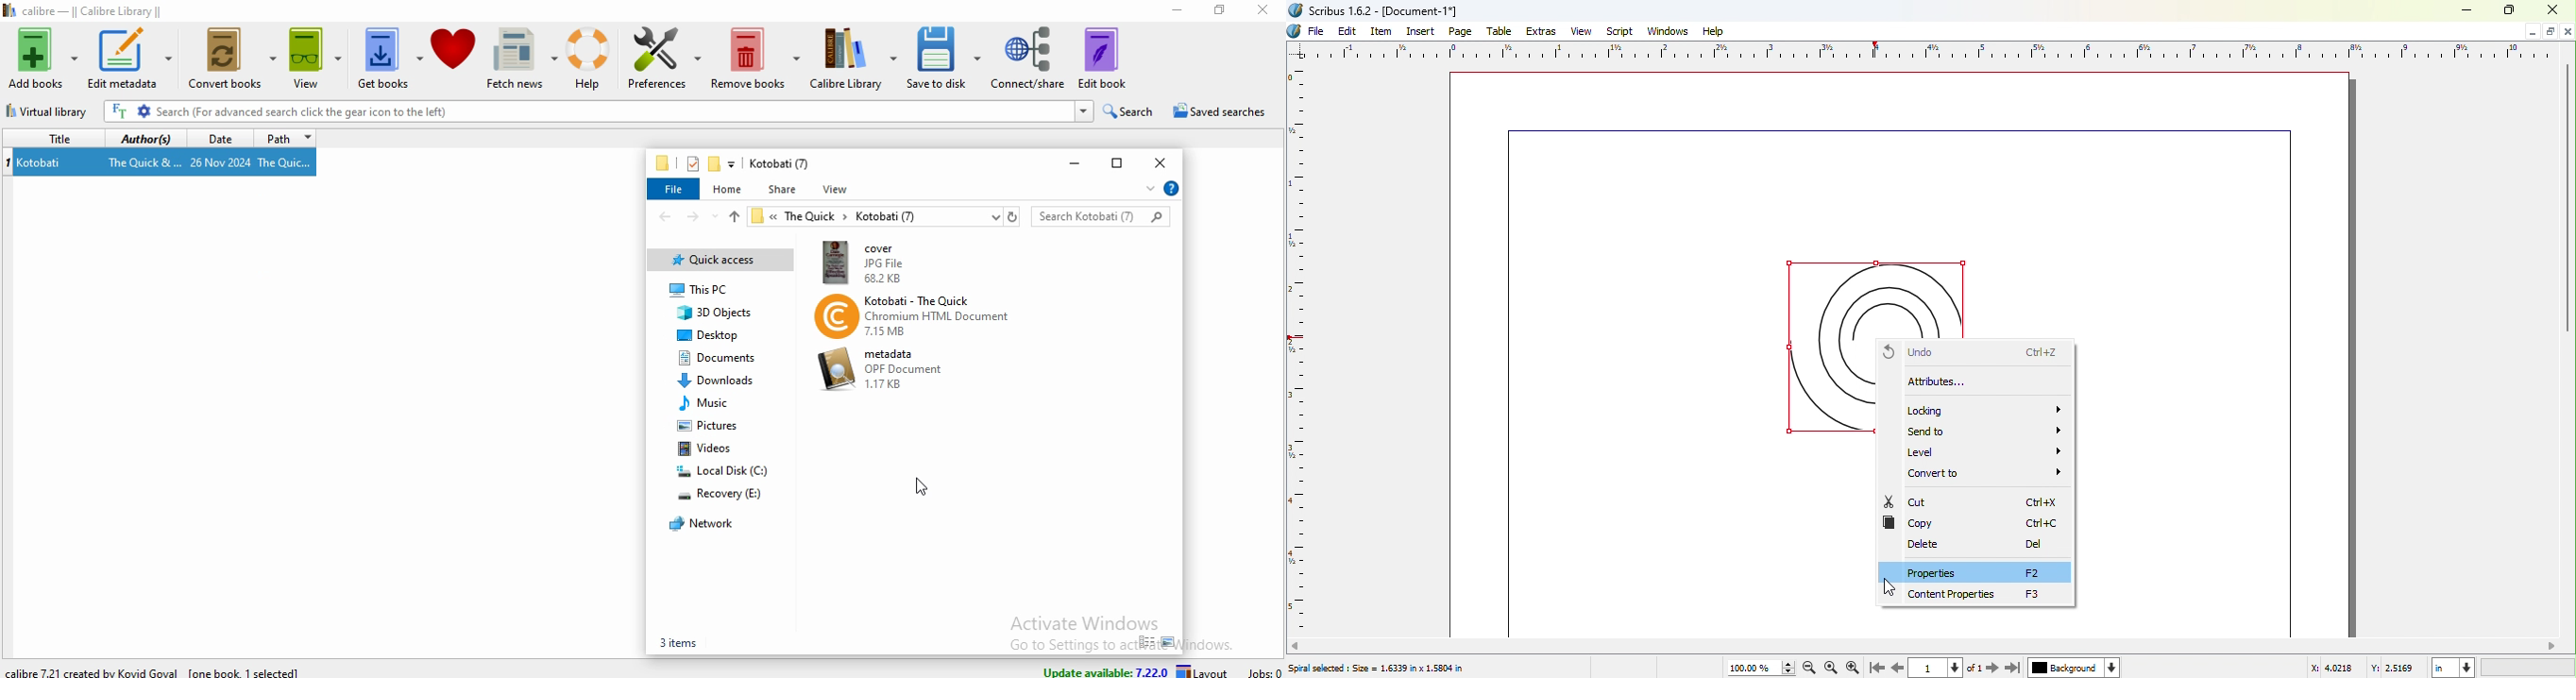 Image resolution: width=2576 pixels, height=700 pixels. I want to click on change page, so click(1957, 669).